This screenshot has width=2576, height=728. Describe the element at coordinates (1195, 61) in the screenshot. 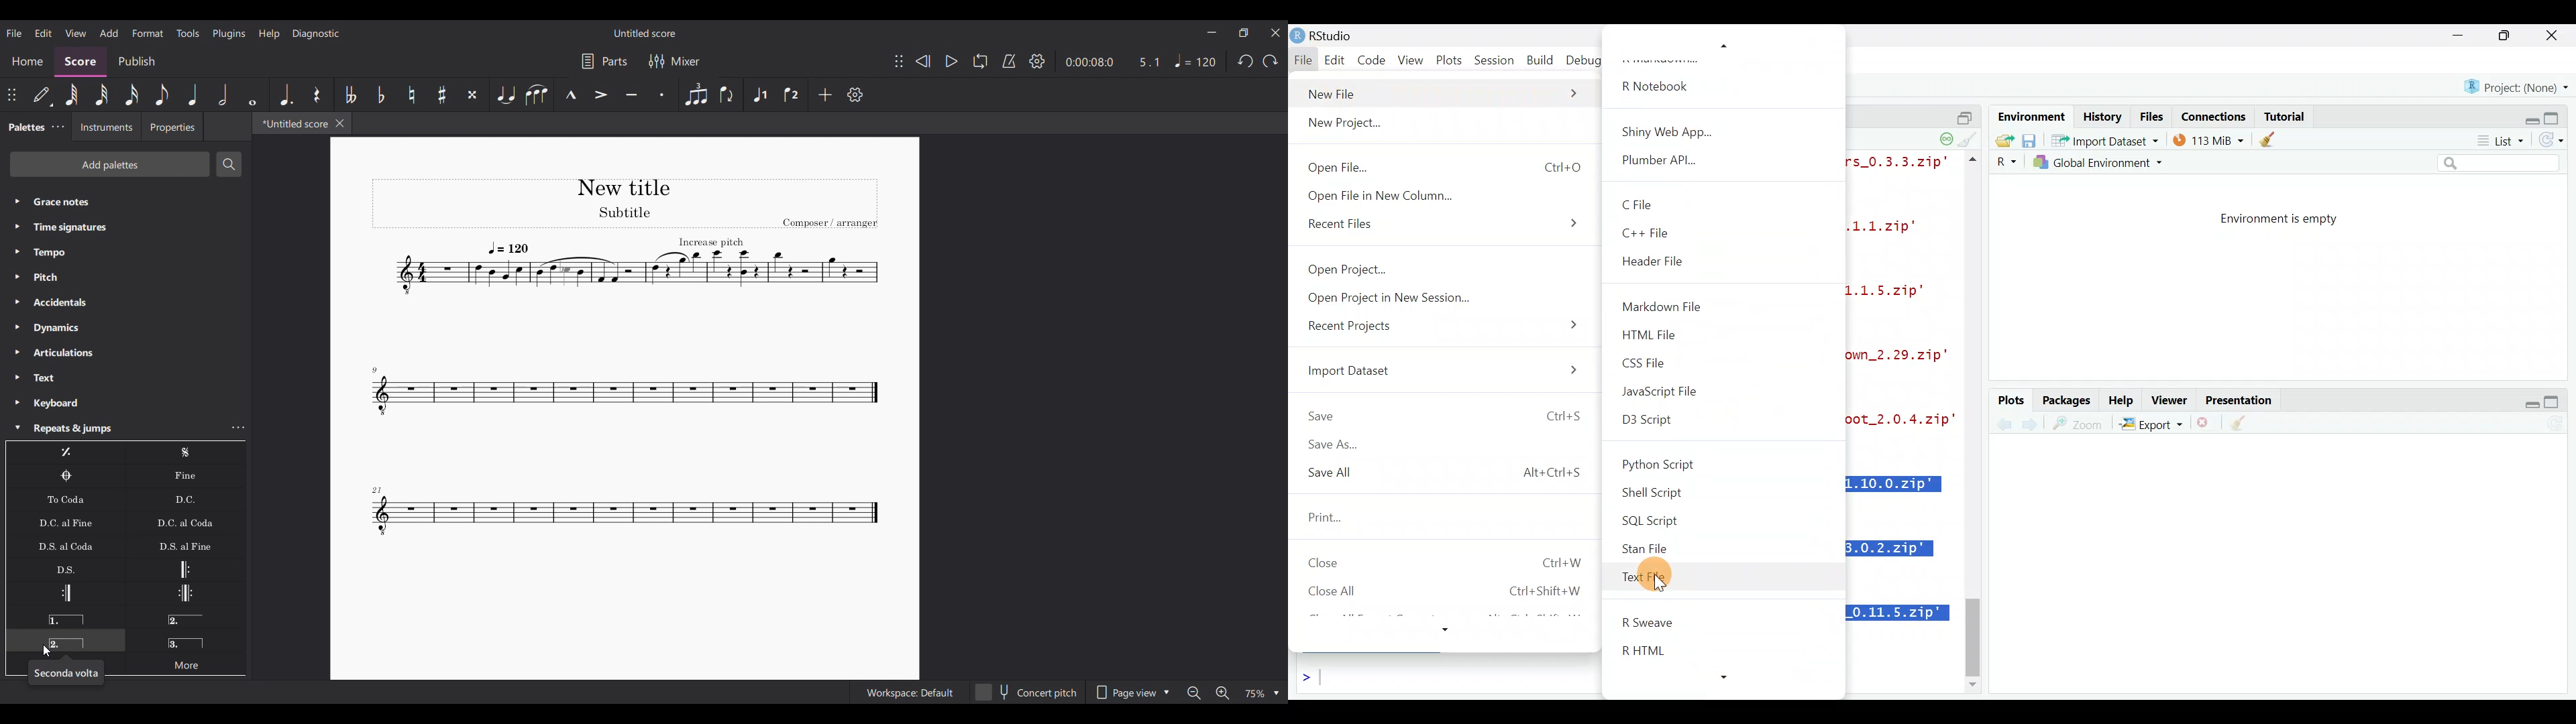

I see `Tempo` at that location.